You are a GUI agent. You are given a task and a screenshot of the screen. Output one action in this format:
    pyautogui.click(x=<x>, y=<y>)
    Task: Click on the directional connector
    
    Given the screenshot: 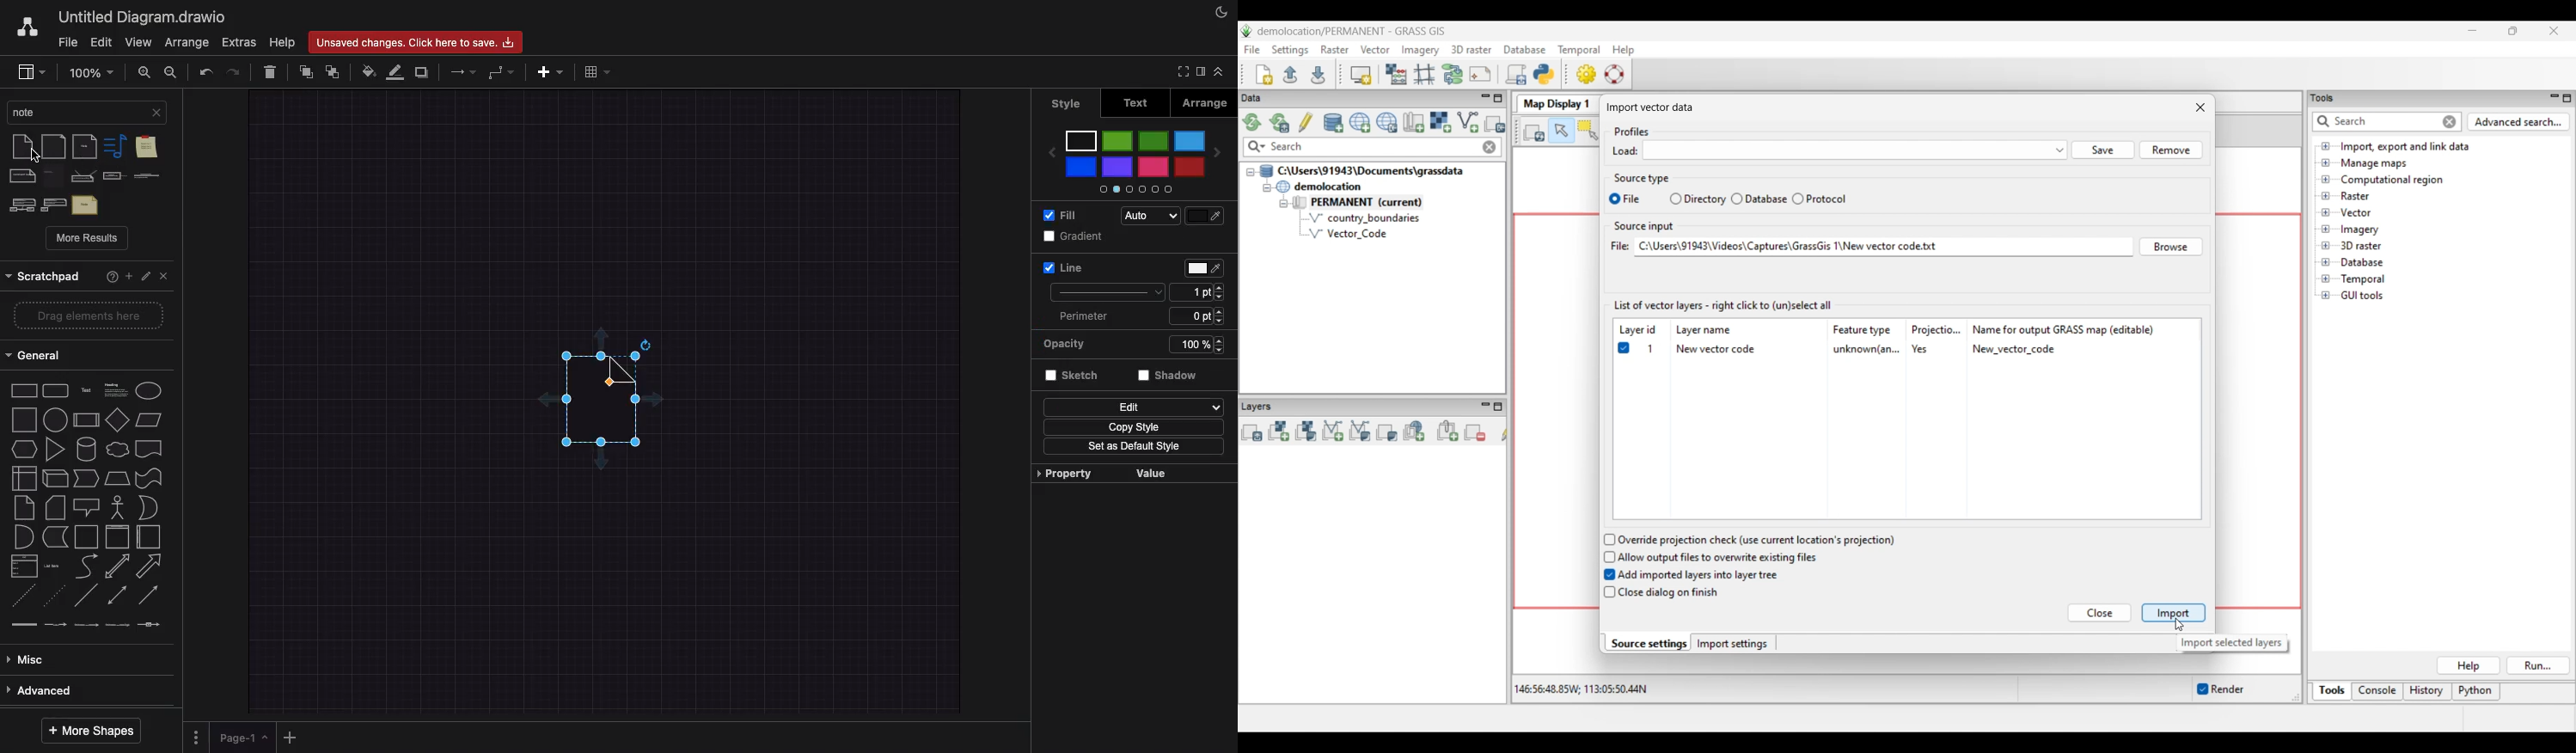 What is the action you would take?
    pyautogui.click(x=151, y=597)
    